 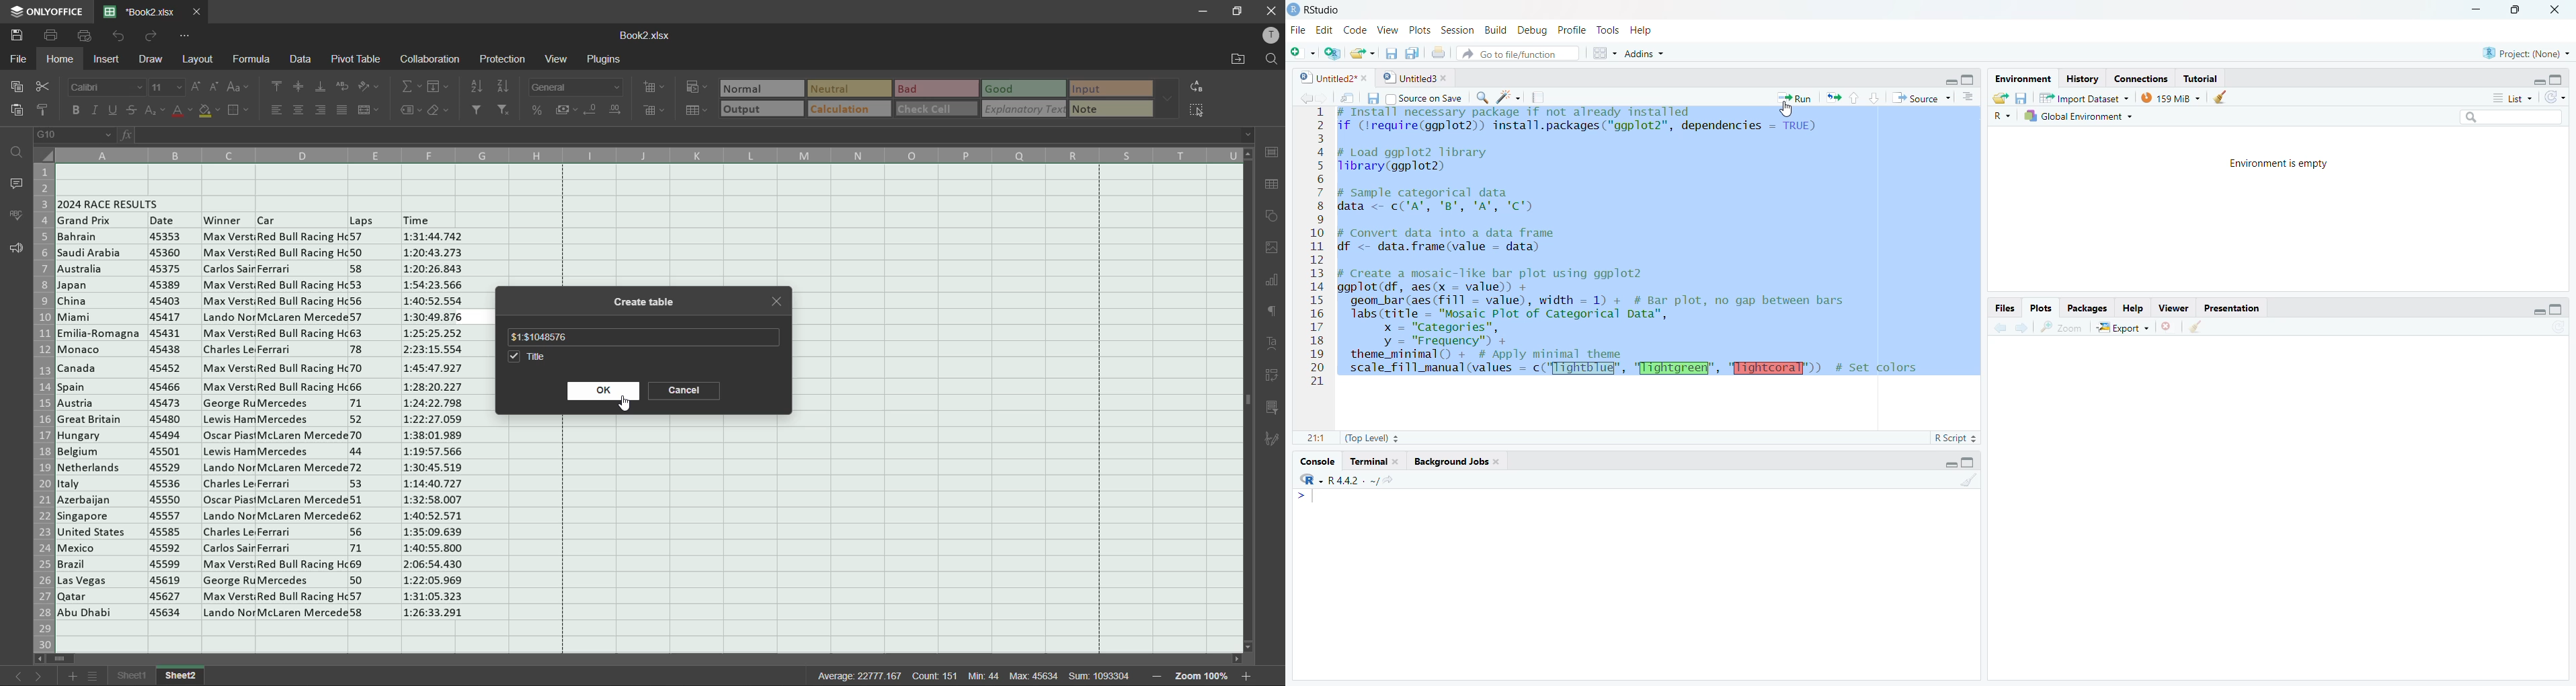 What do you see at coordinates (2083, 79) in the screenshot?
I see `History` at bounding box center [2083, 79].